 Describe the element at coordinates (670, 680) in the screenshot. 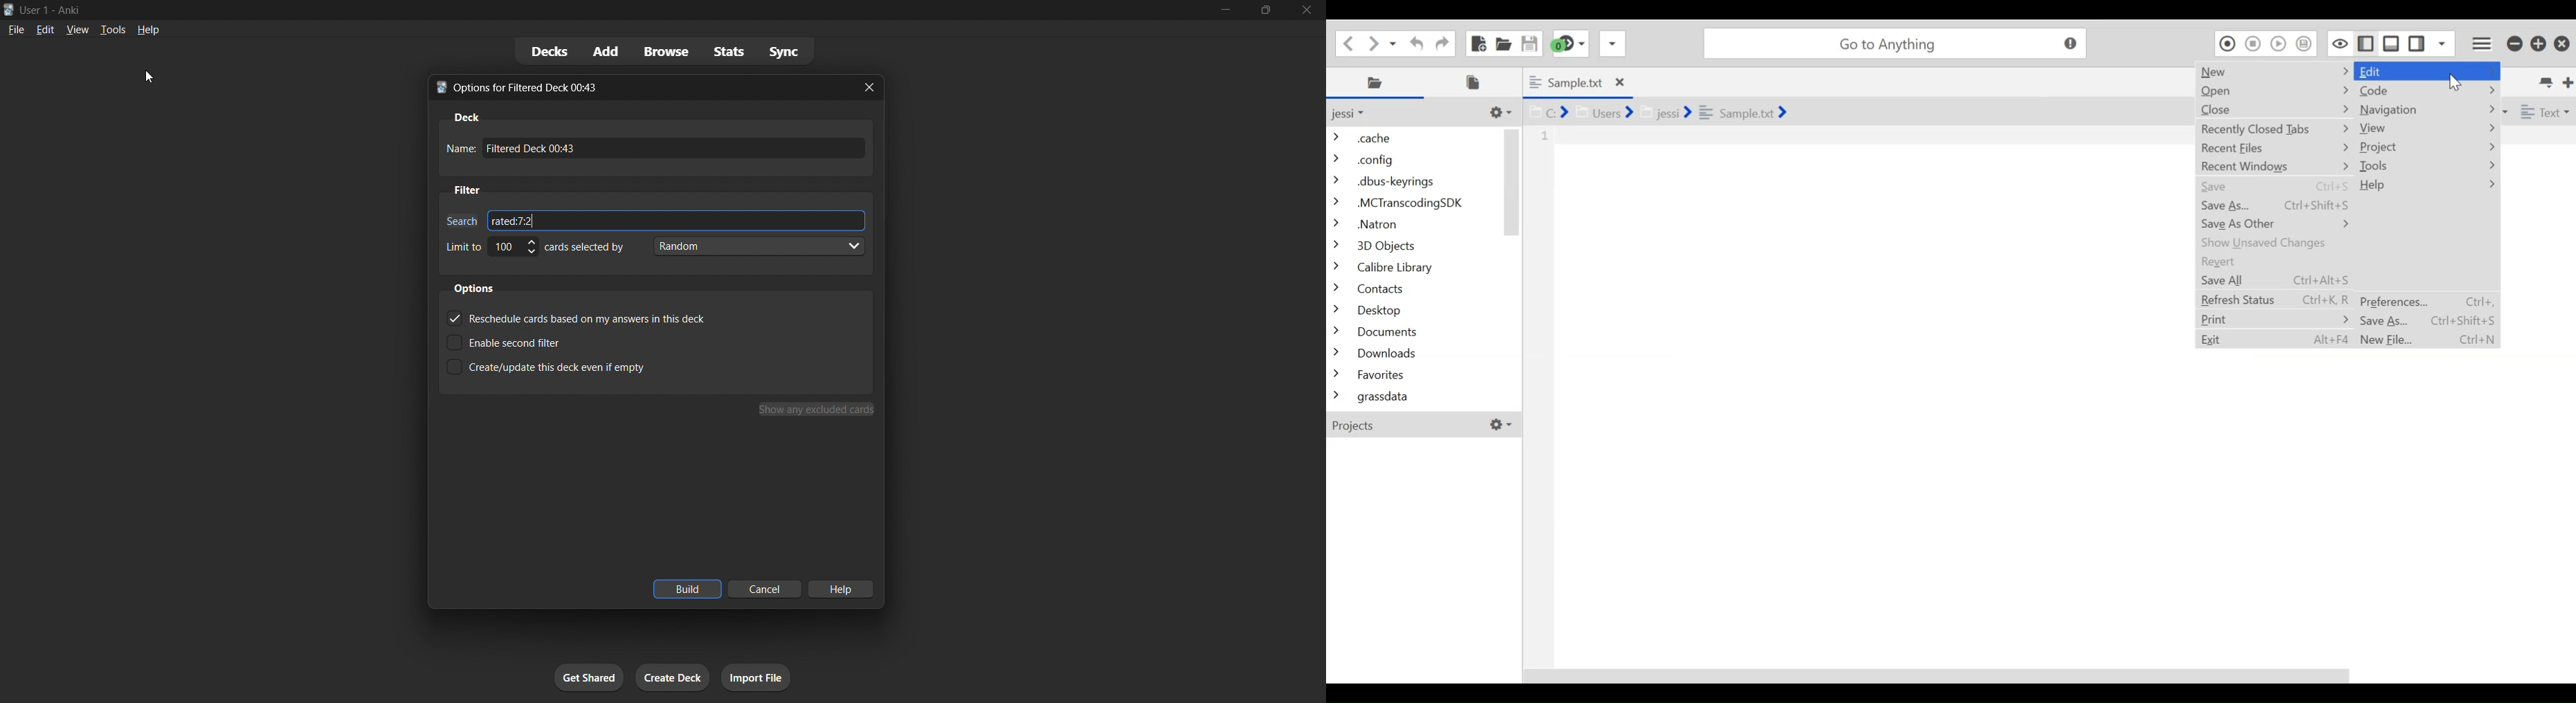

I see `create deck` at that location.